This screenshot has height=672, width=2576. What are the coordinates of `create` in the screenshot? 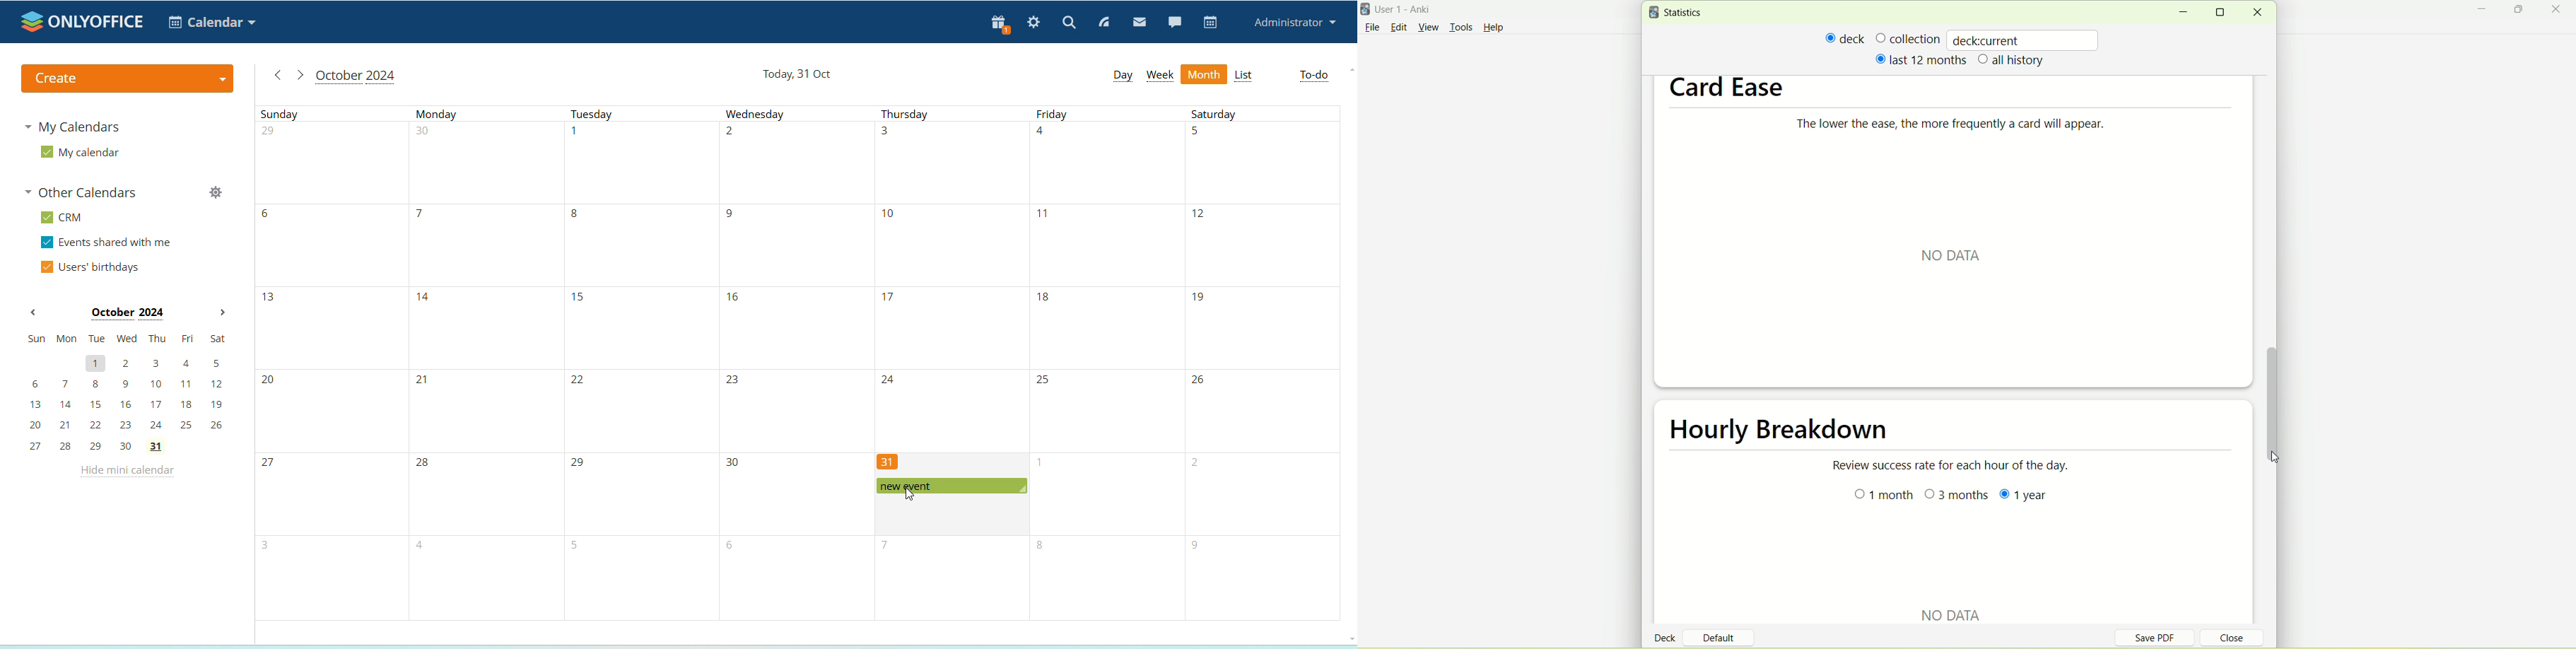 It's located at (126, 78).